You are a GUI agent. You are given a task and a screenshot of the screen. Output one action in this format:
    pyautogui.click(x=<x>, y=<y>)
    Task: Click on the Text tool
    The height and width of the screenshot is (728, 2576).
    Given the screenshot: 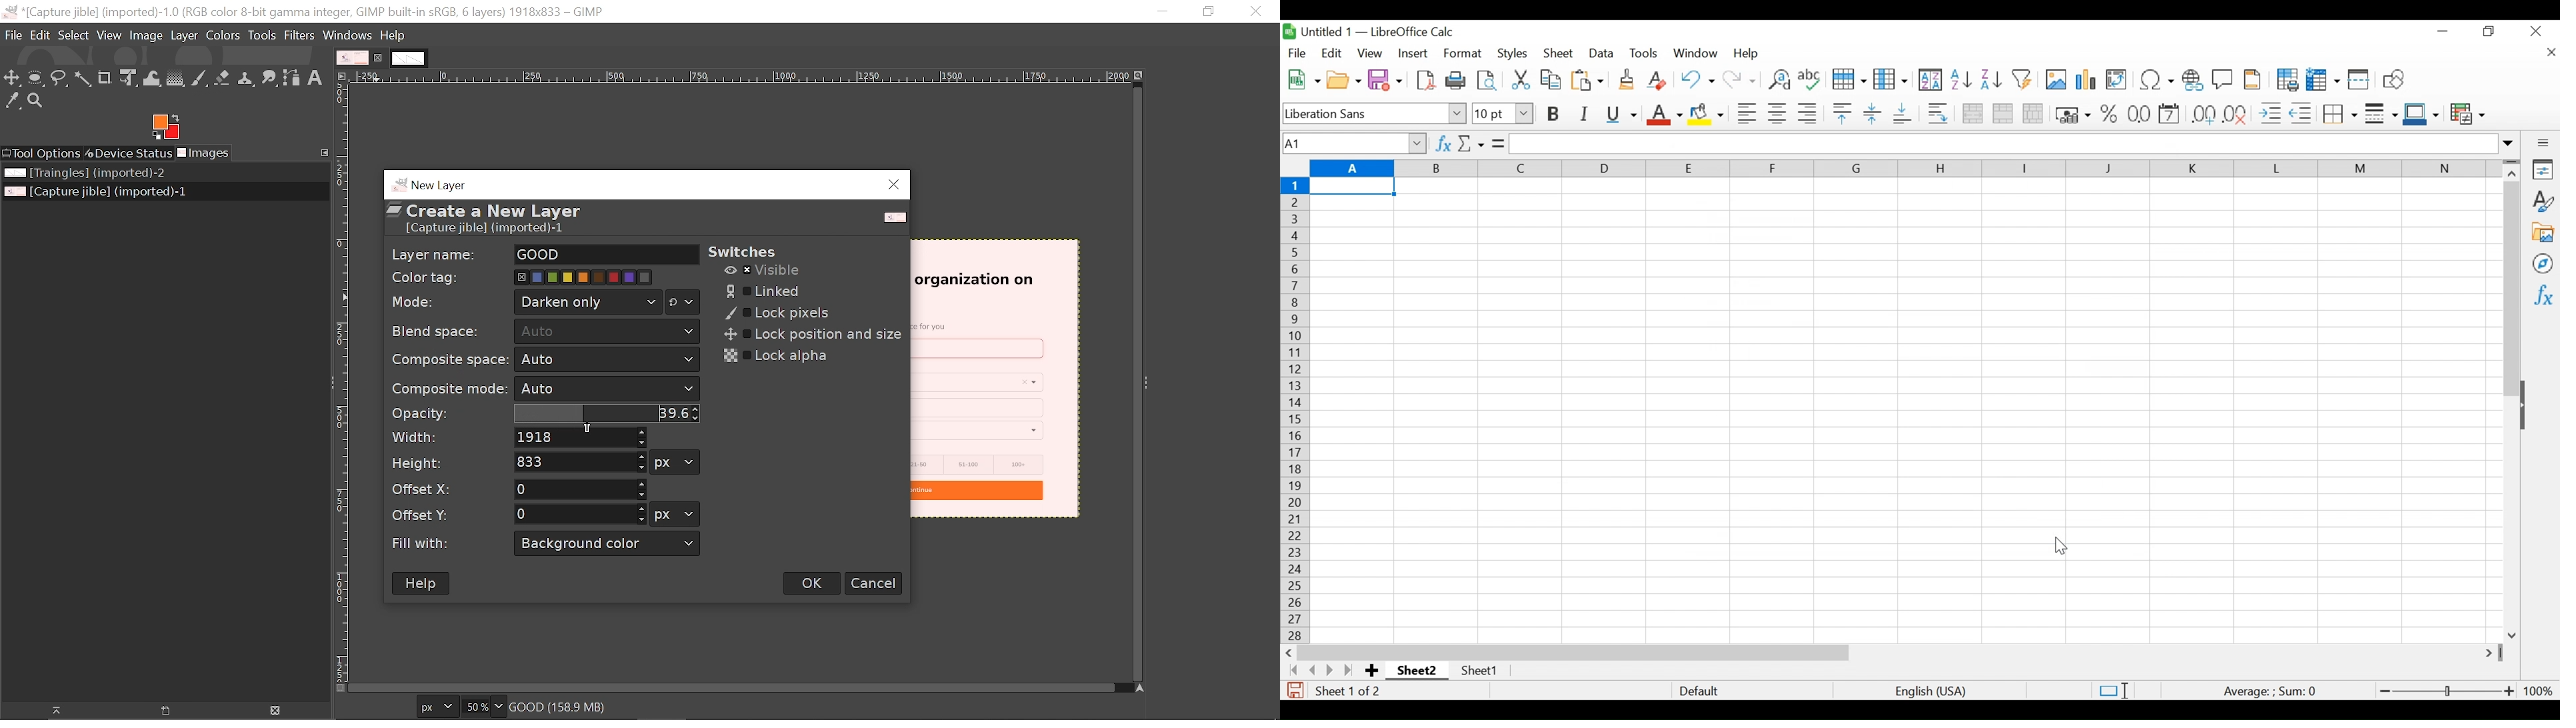 What is the action you would take?
    pyautogui.click(x=316, y=77)
    